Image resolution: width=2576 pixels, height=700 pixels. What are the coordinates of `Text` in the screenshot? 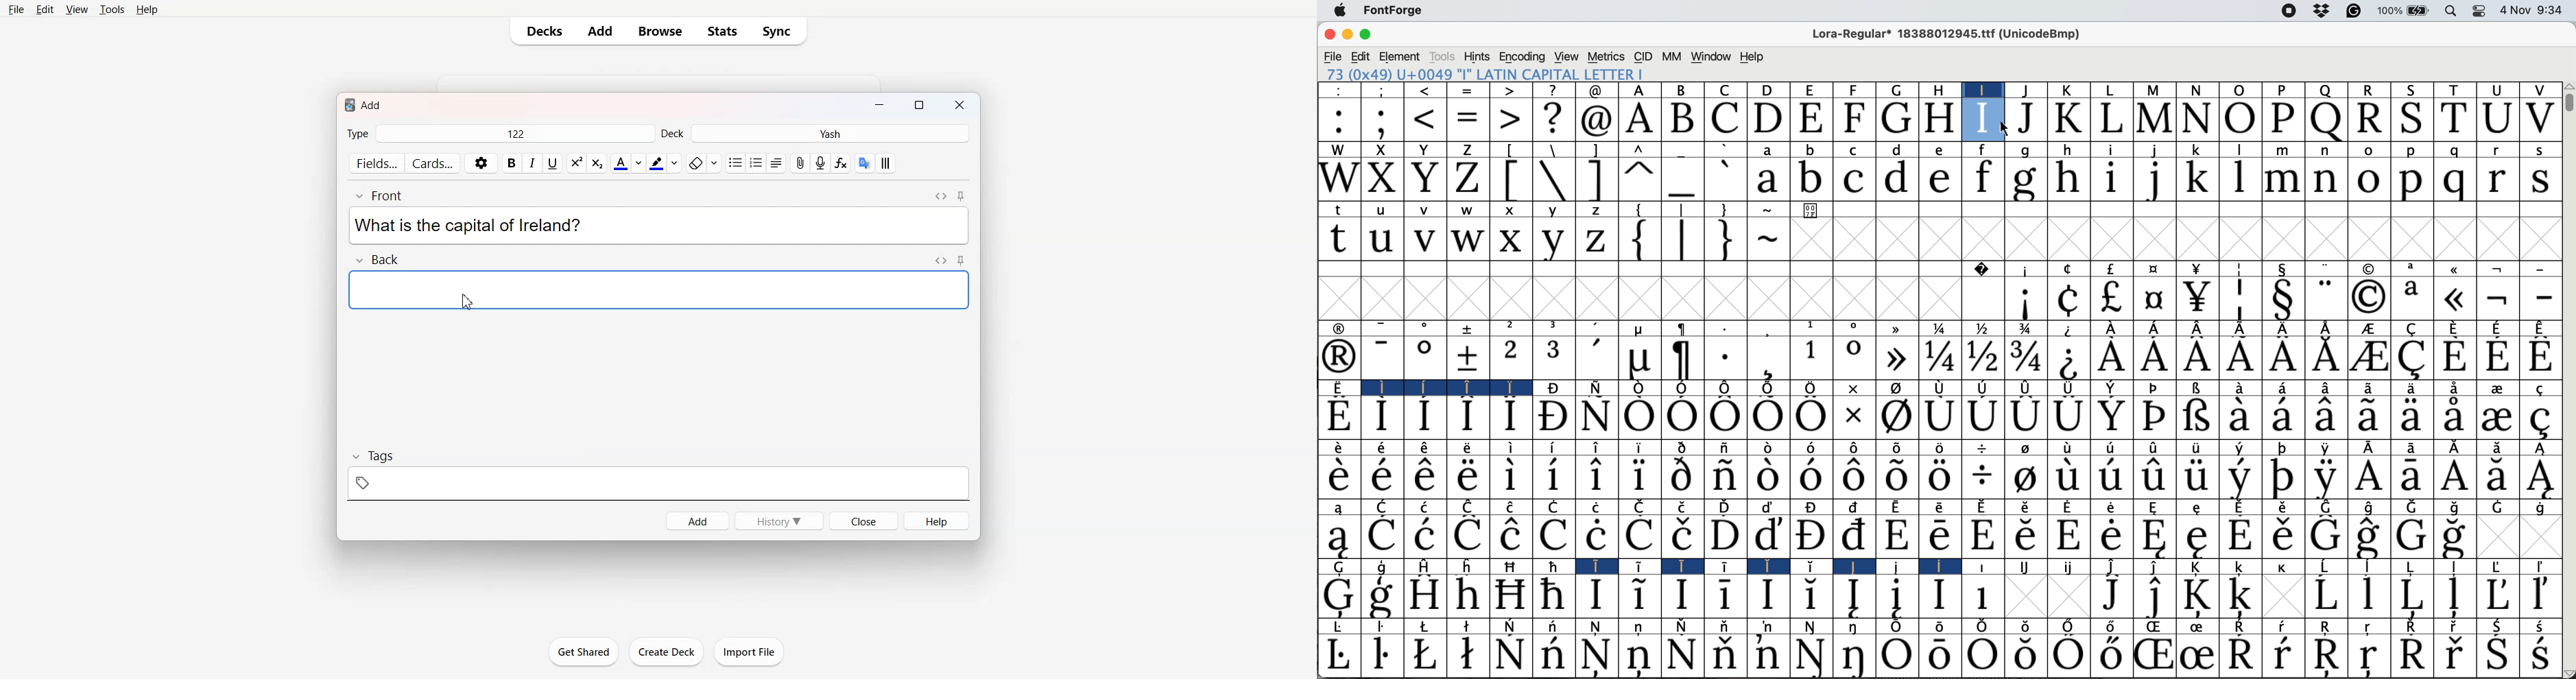 It's located at (468, 226).